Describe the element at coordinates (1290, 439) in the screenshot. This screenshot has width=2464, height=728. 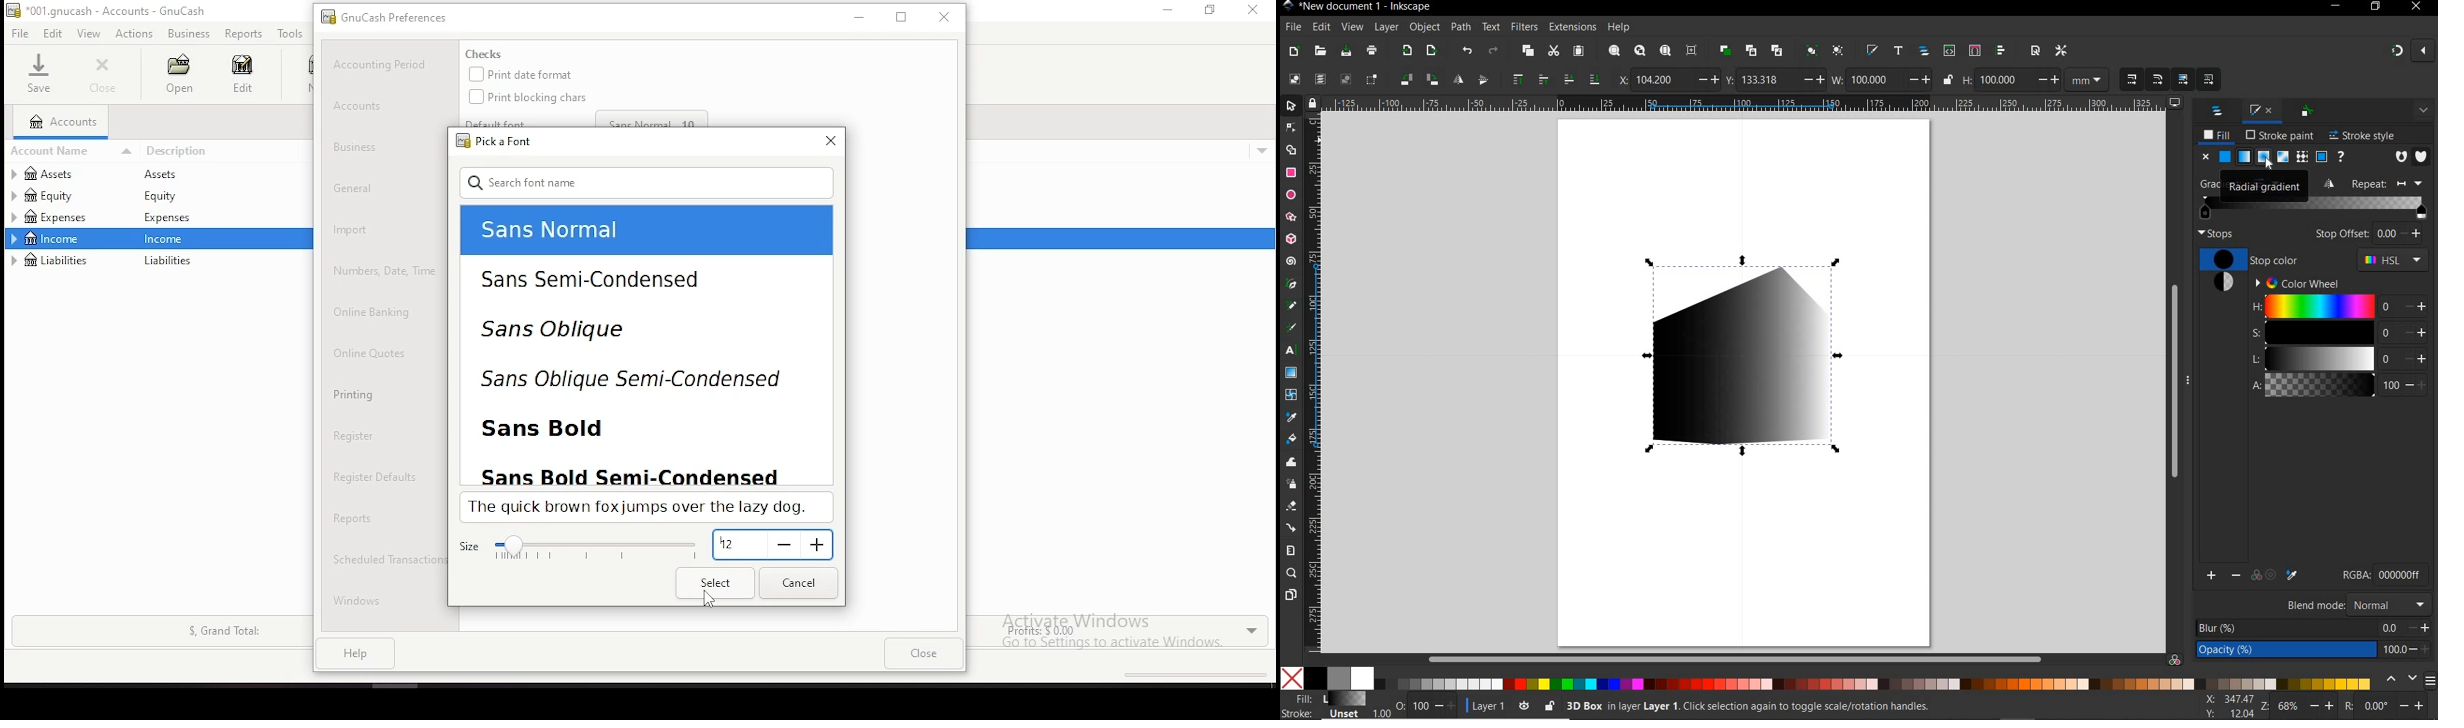
I see `PAINT BUCKET TOOL` at that location.